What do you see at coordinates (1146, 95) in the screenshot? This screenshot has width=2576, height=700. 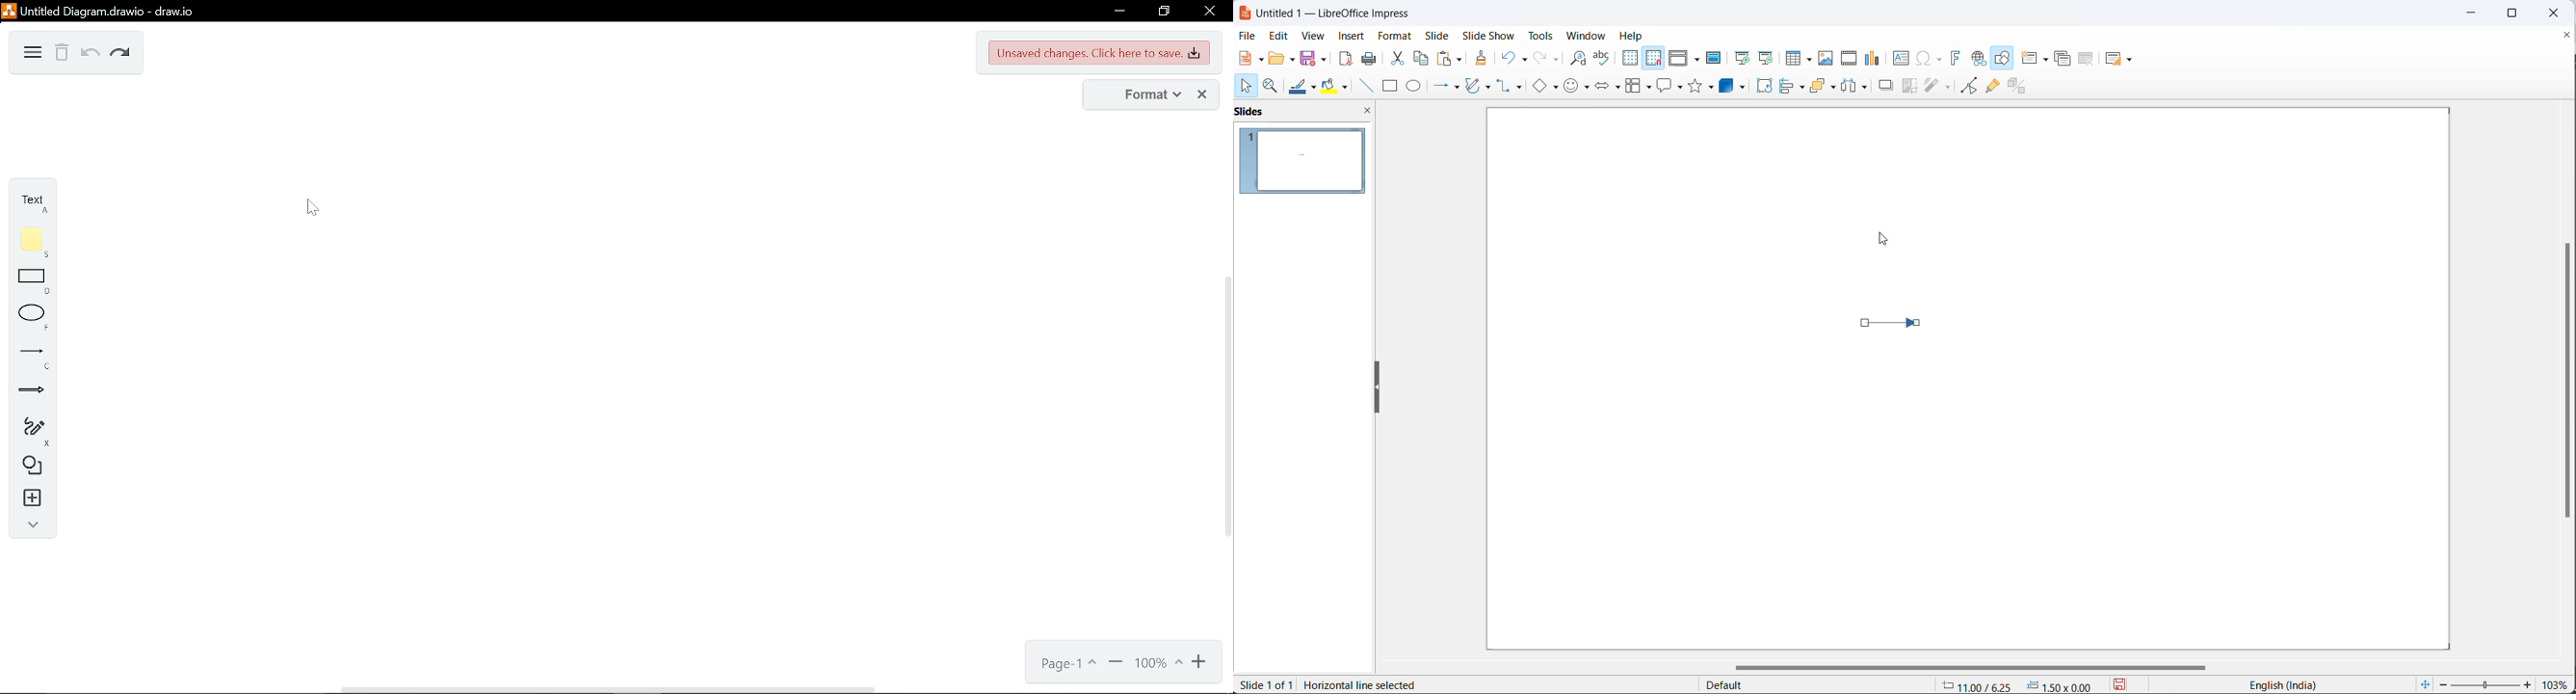 I see `format` at bounding box center [1146, 95].